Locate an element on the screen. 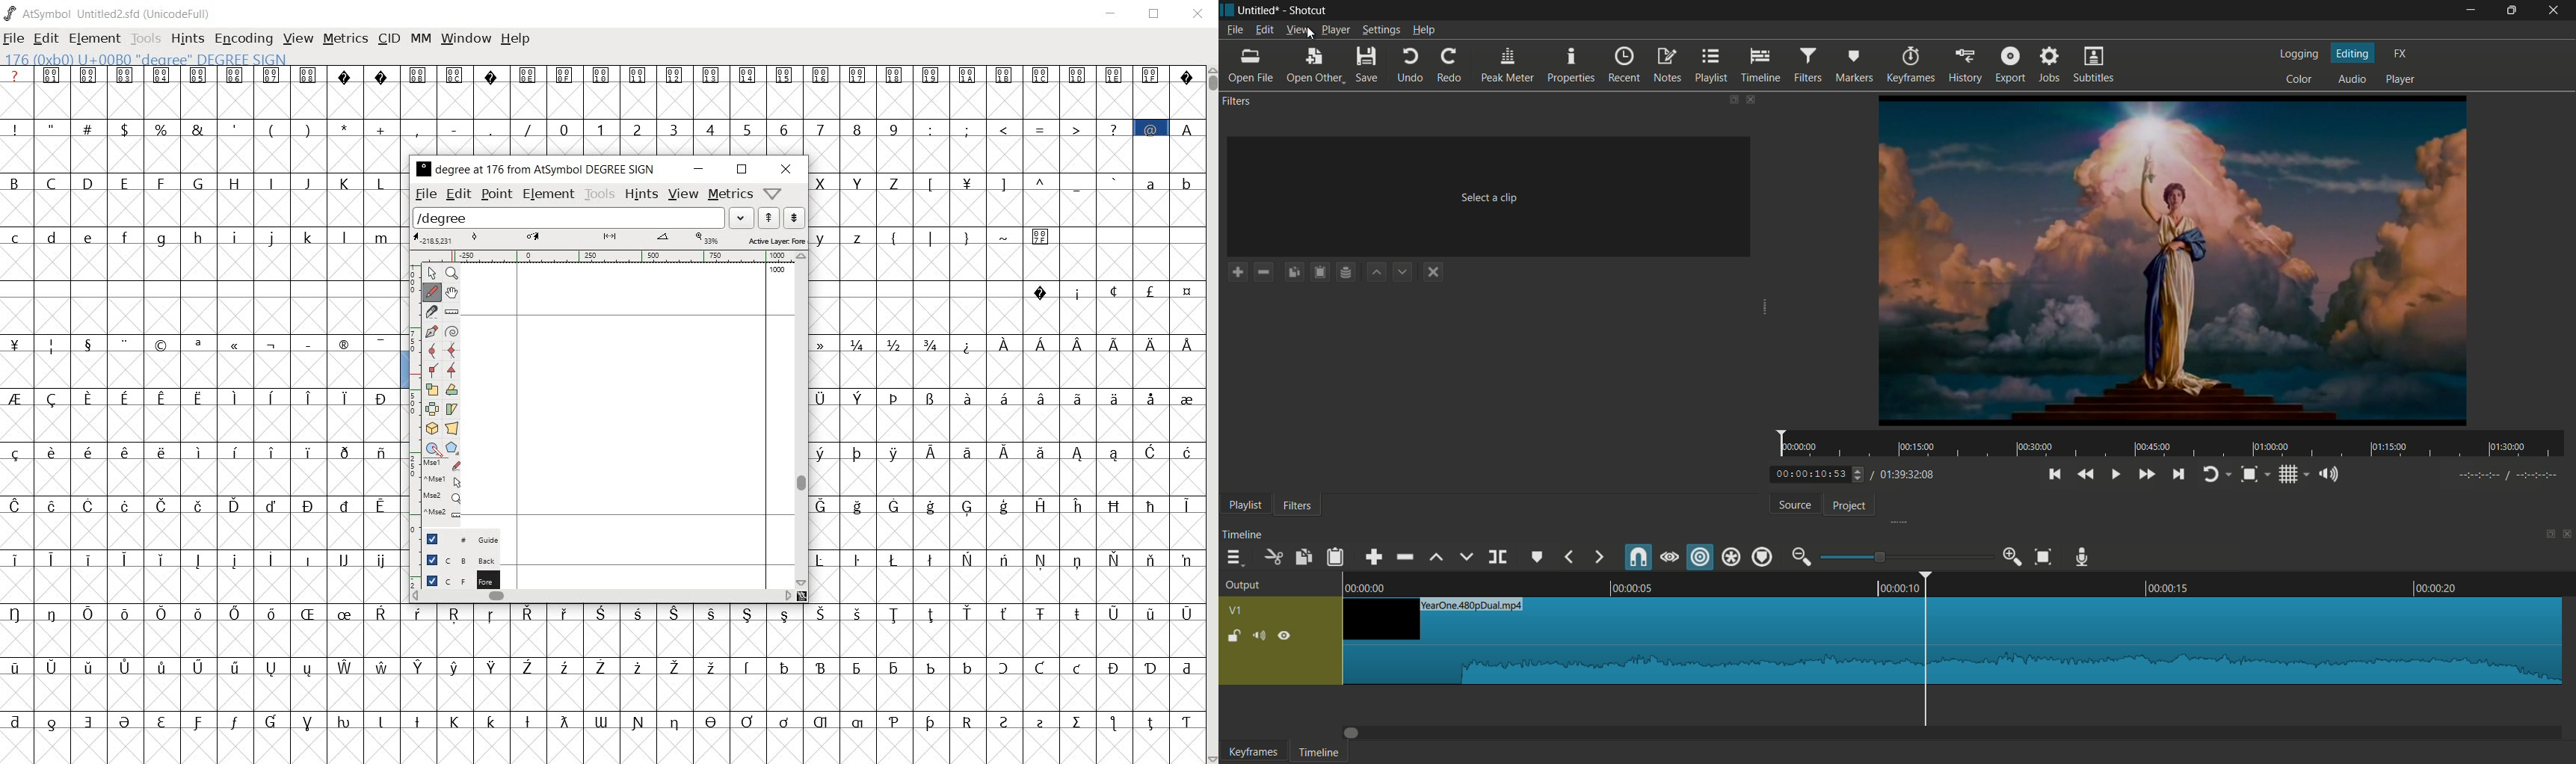 This screenshot has width=2576, height=784. record audio is located at coordinates (2085, 557).